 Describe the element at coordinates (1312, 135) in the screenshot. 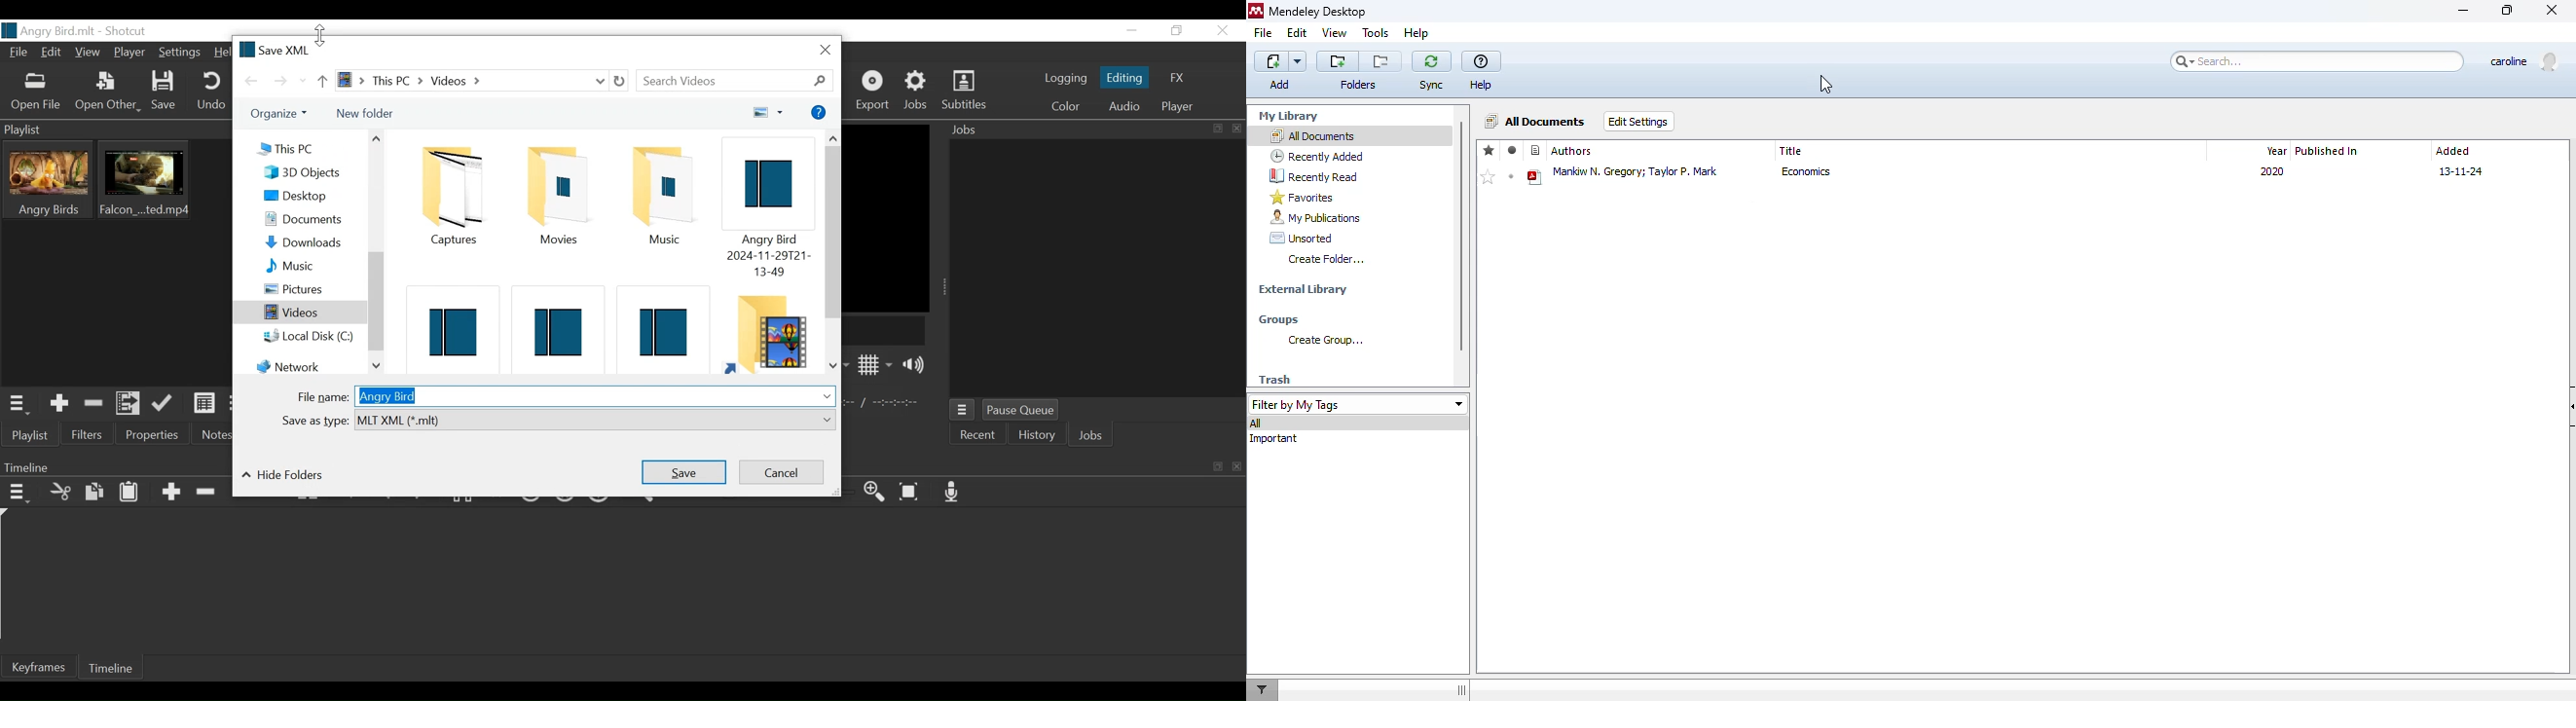

I see `all documents` at that location.